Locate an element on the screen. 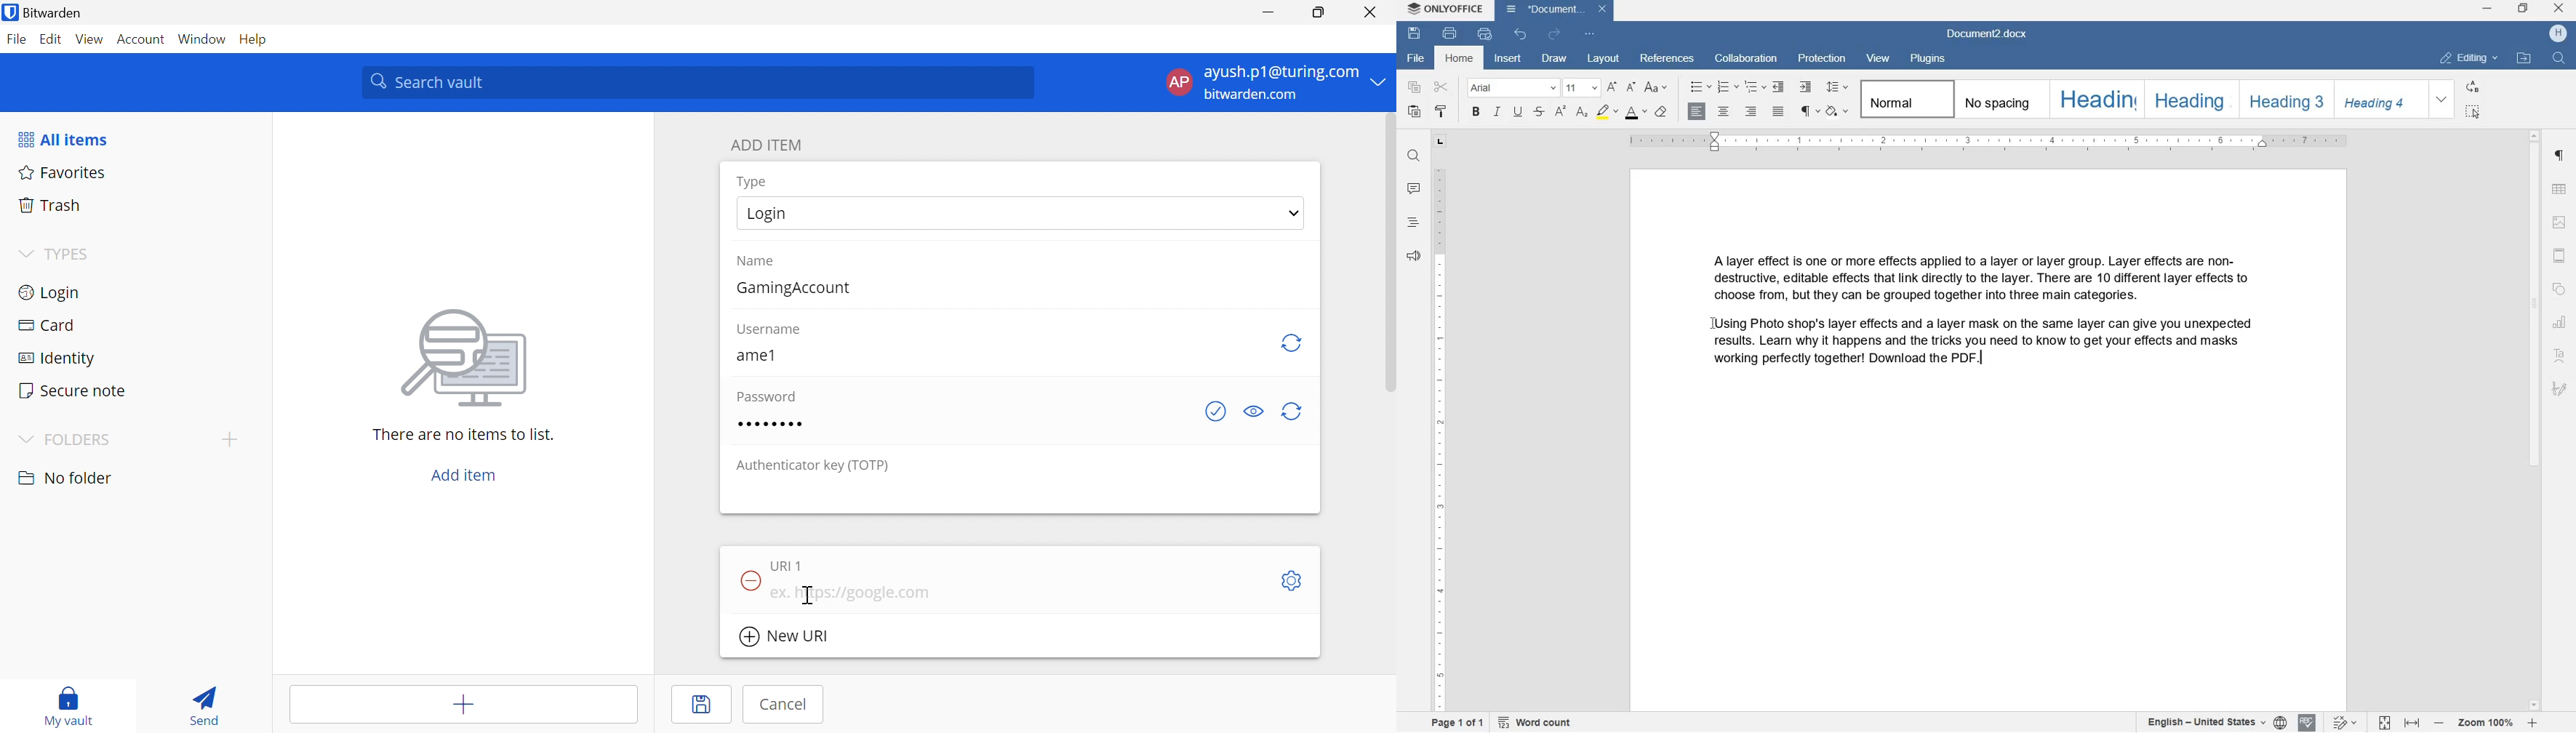 The height and width of the screenshot is (756, 2576). Generate password is located at coordinates (1218, 412).